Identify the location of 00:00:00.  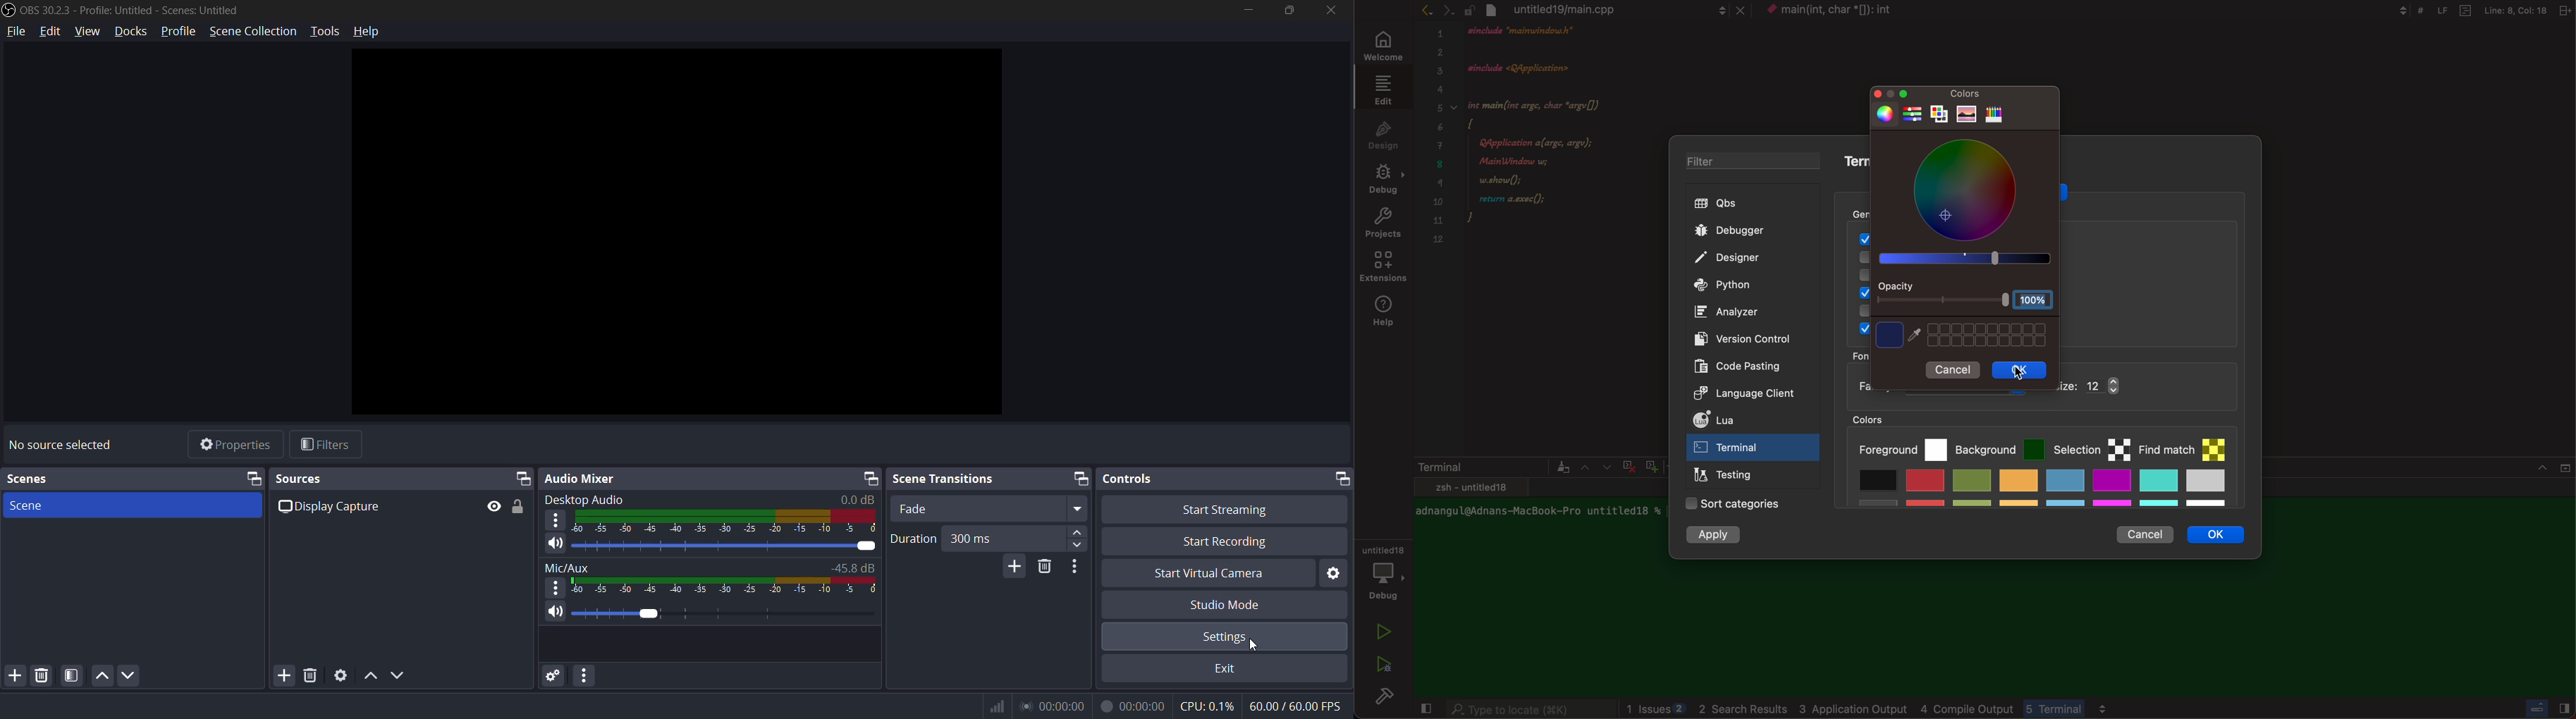
(1053, 708).